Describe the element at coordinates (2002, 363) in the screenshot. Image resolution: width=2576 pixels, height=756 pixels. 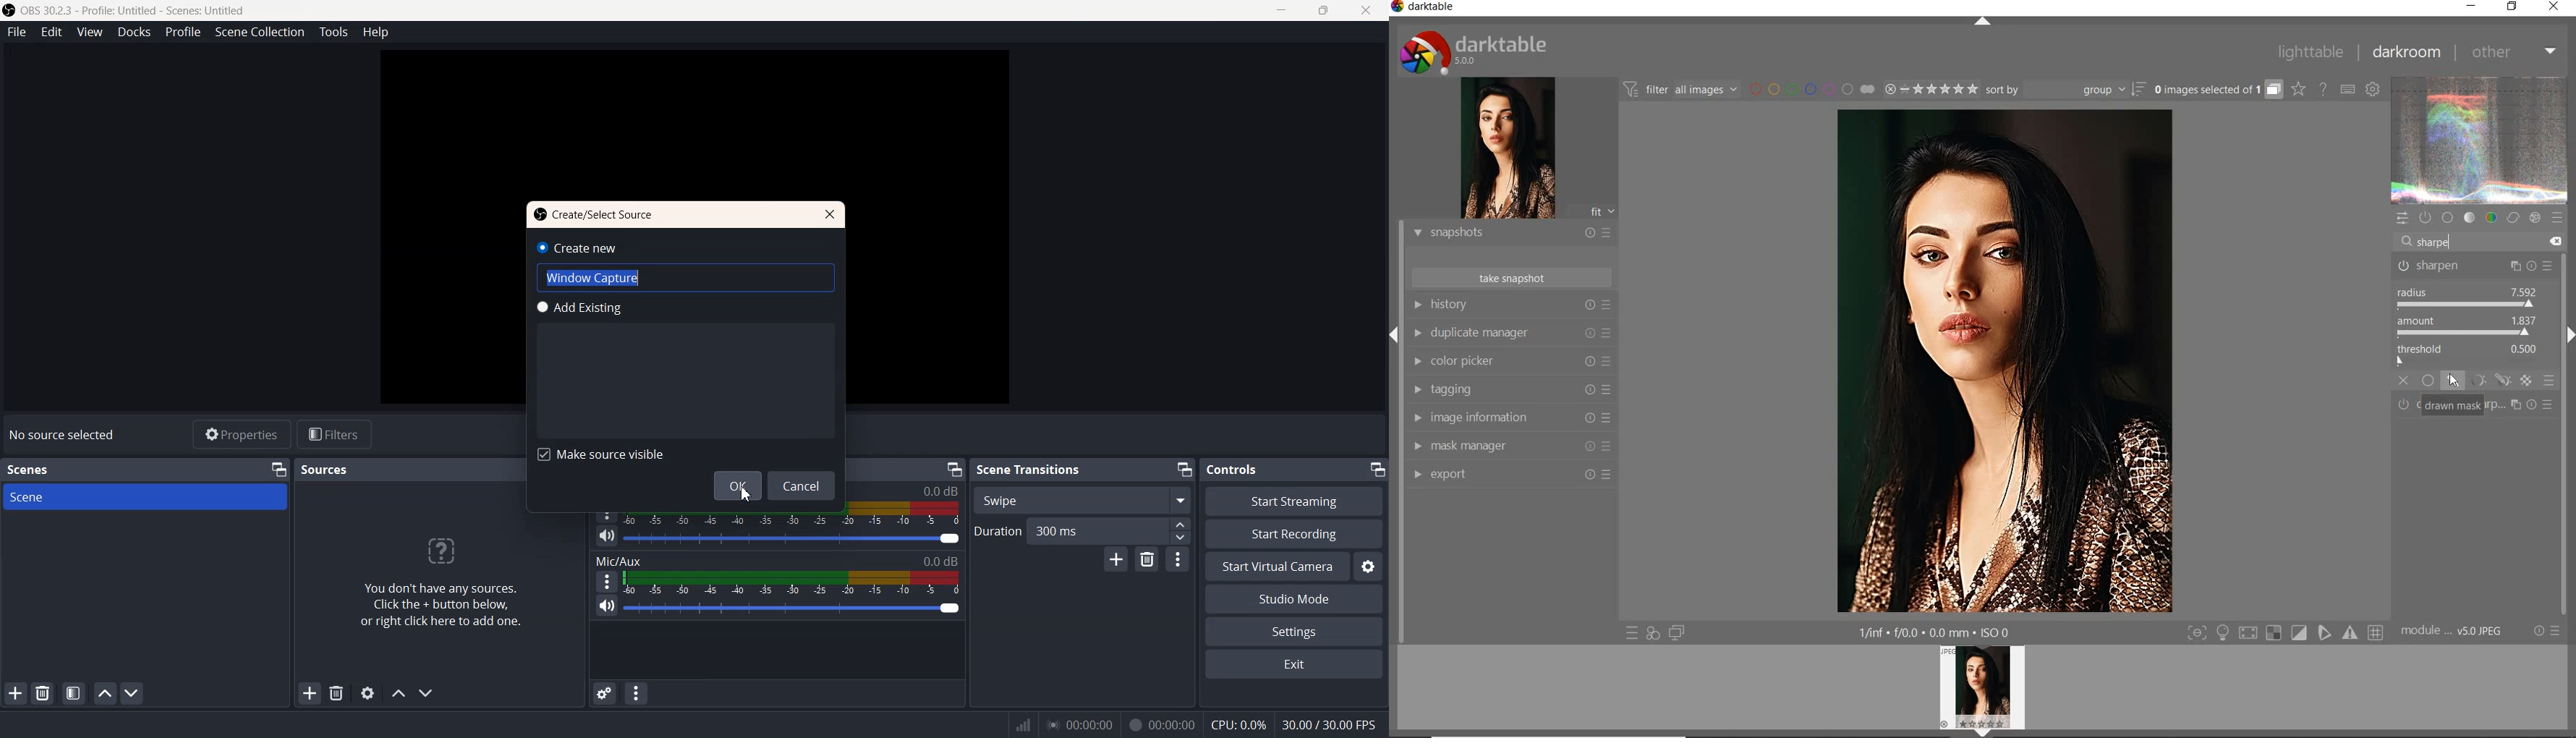
I see `selected image` at that location.